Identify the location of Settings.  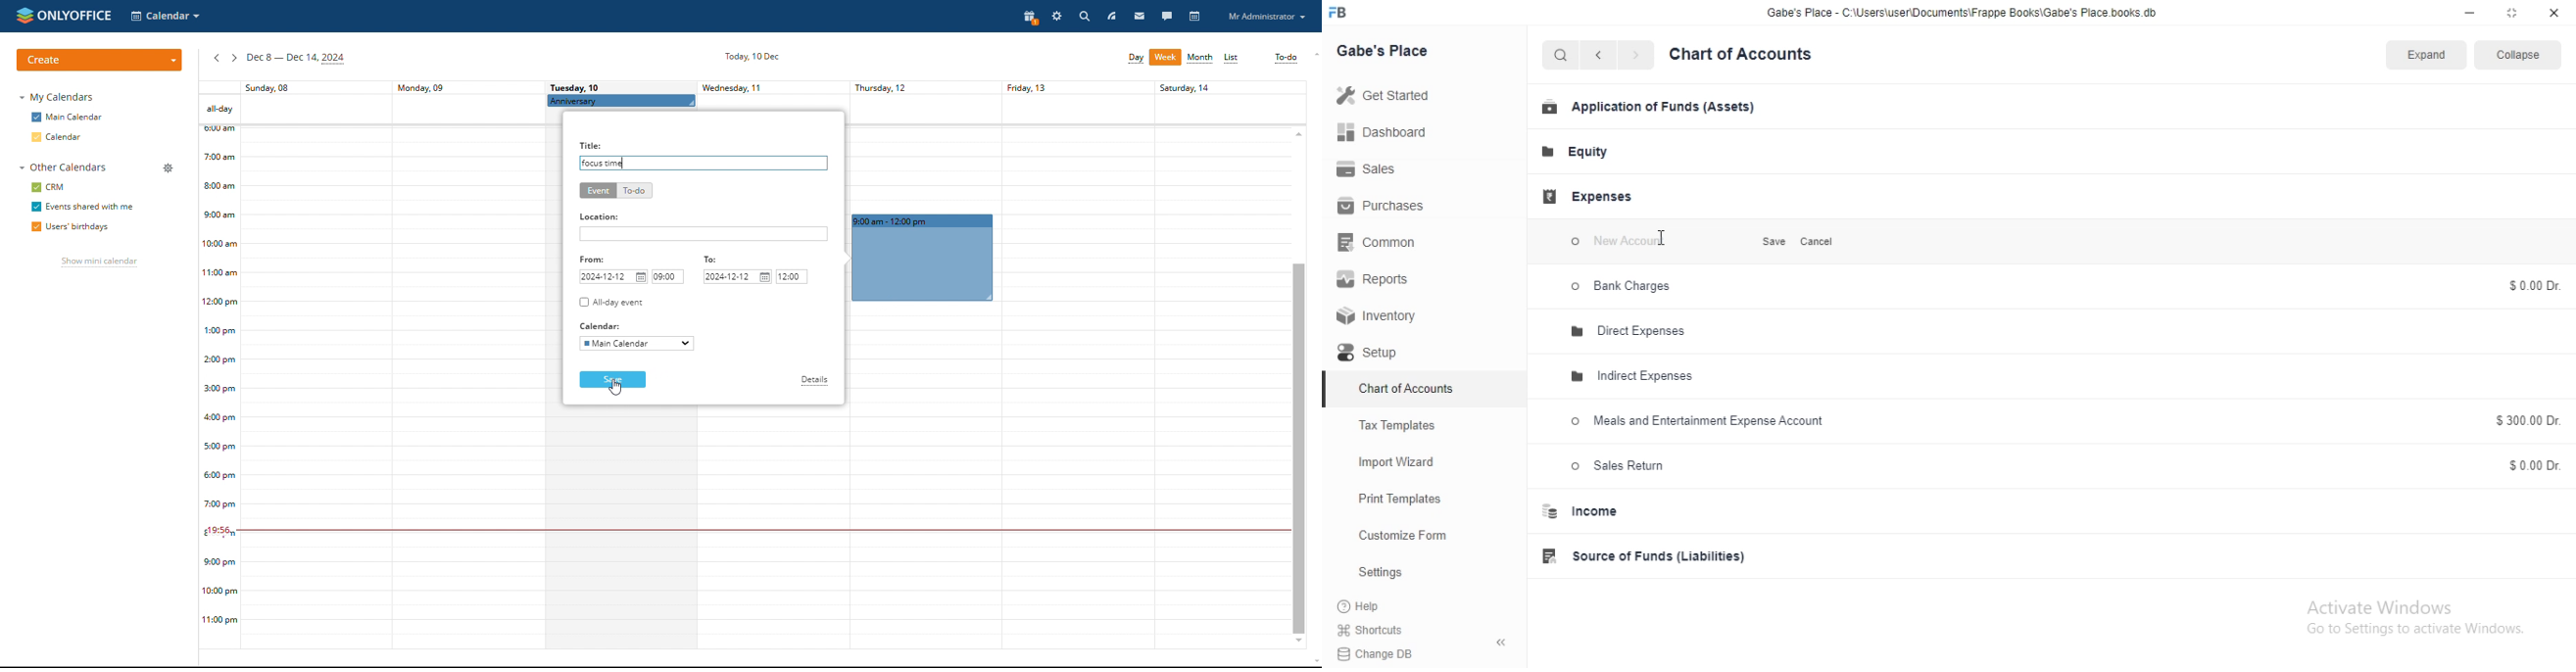
(1384, 572).